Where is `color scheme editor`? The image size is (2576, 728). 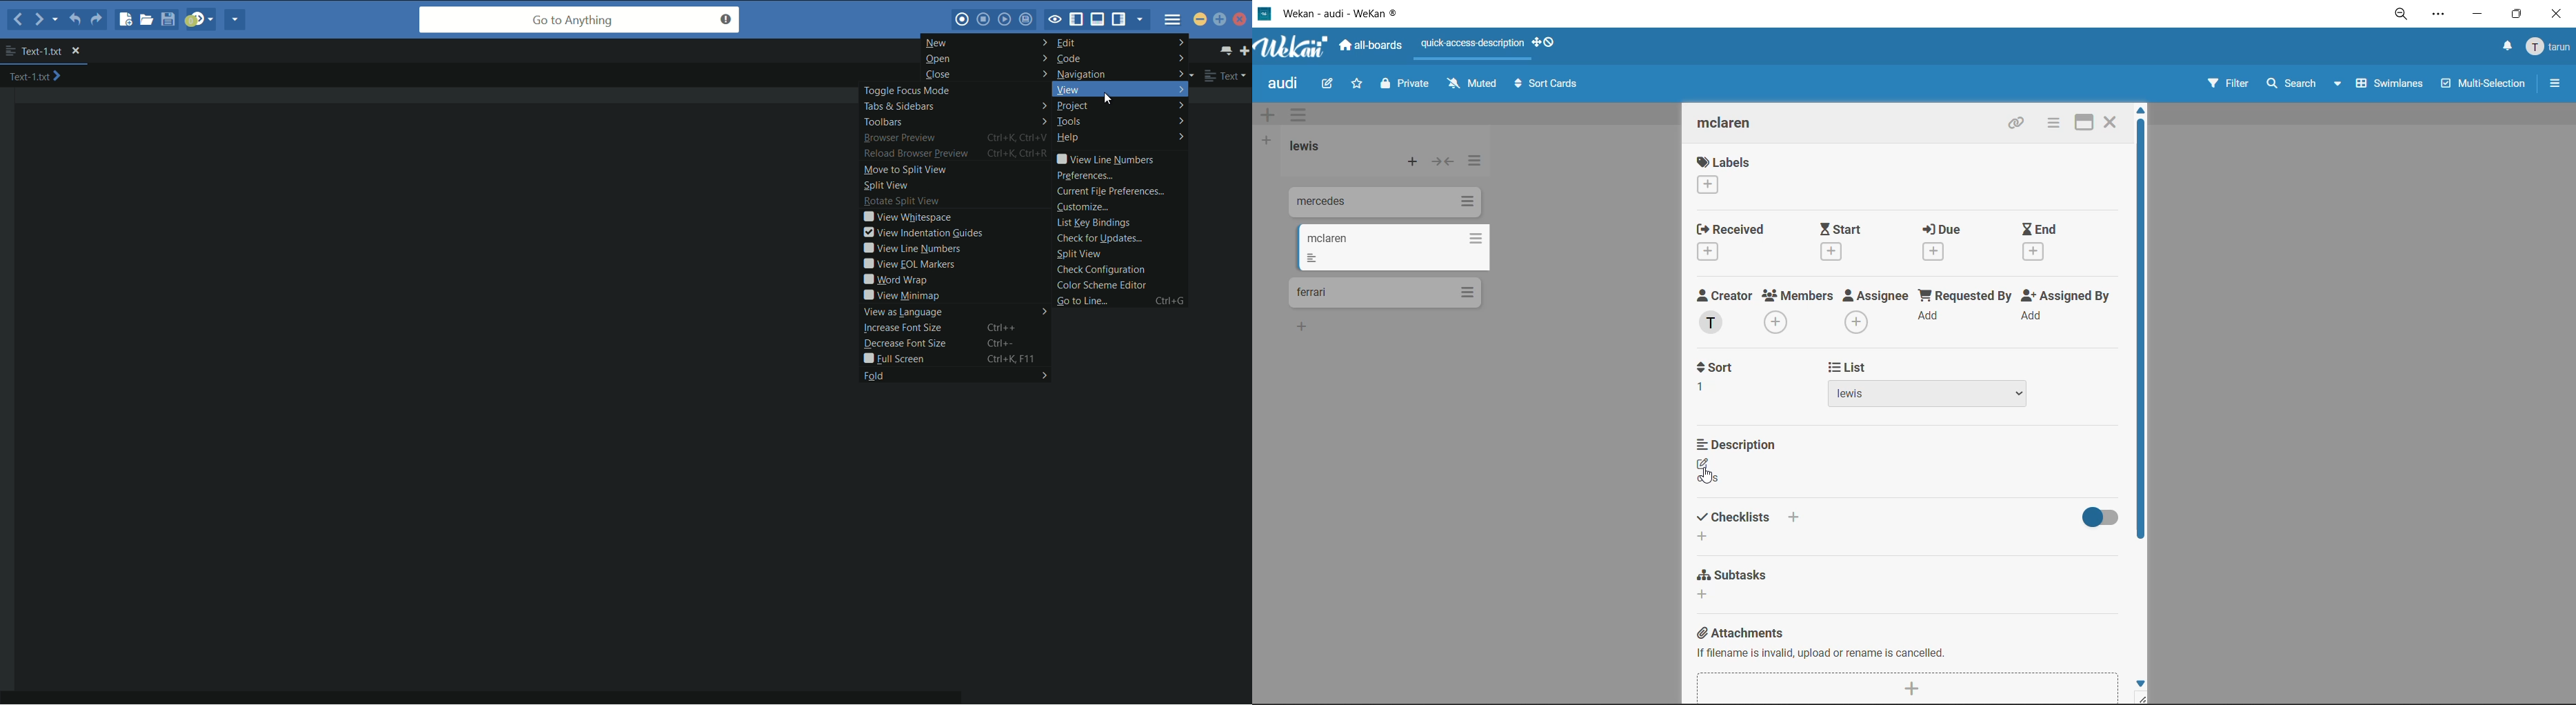
color scheme editor is located at coordinates (1103, 285).